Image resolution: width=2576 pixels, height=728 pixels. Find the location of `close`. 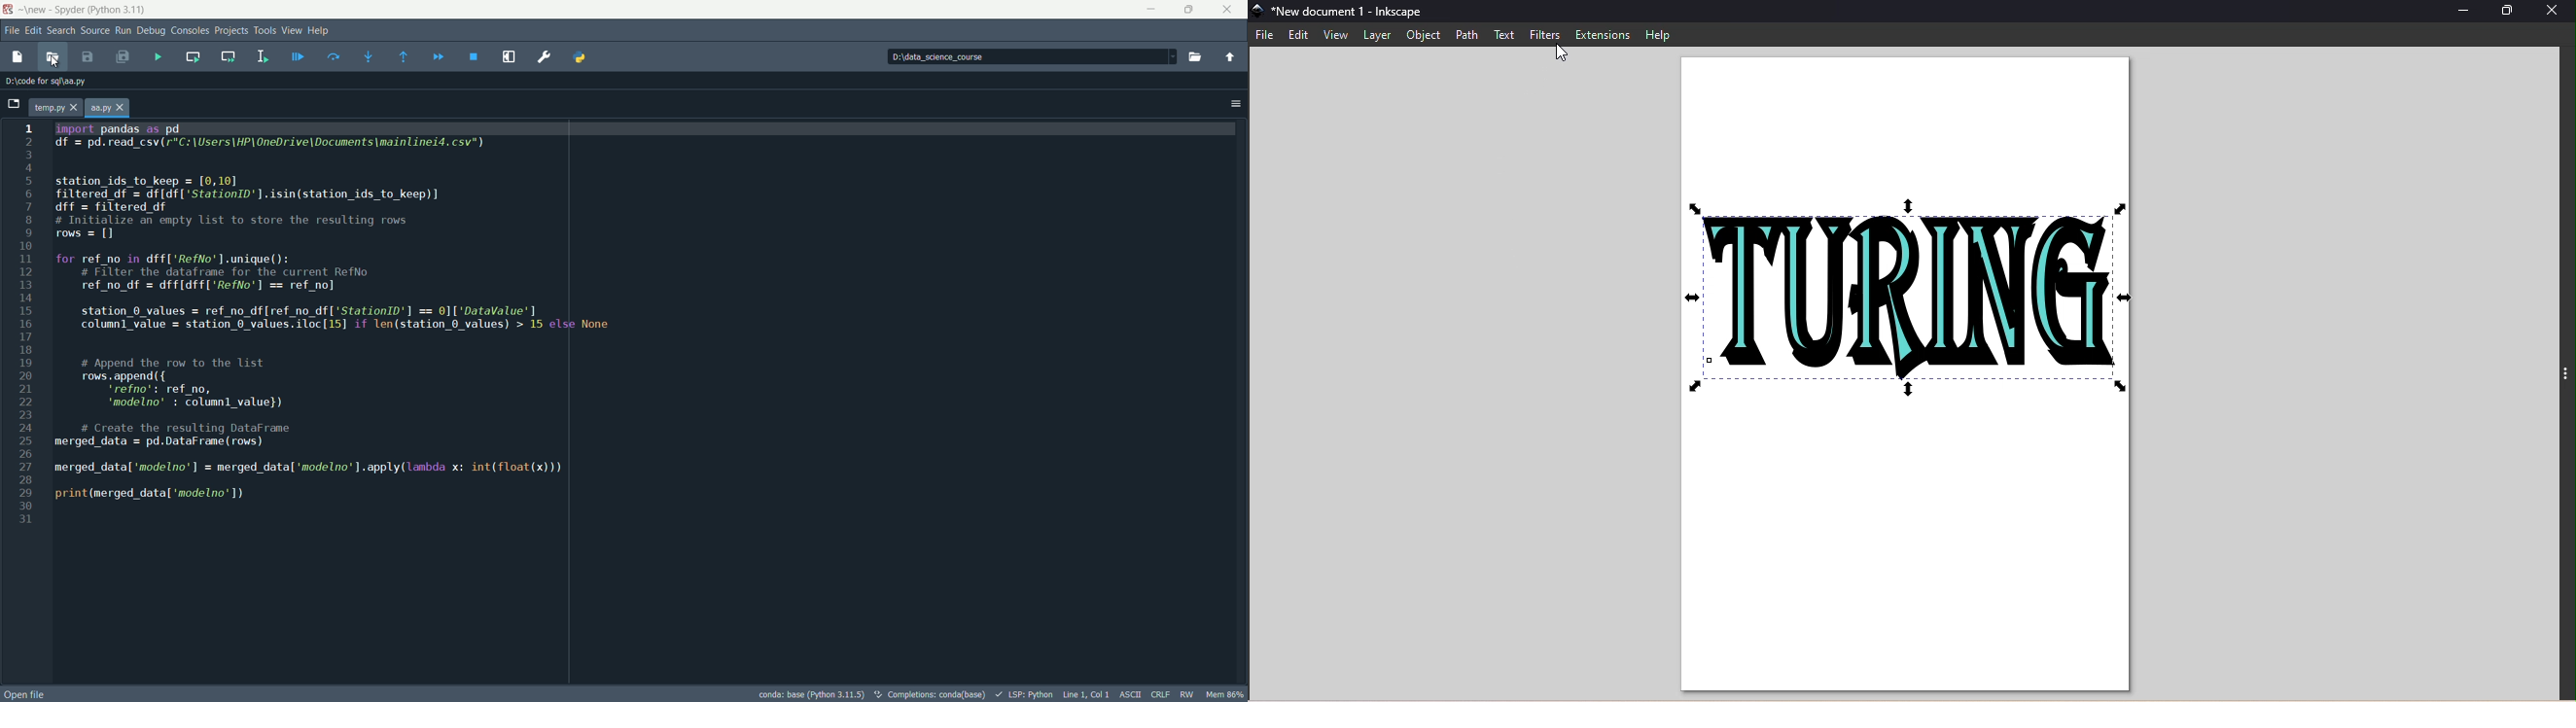

close is located at coordinates (1230, 9).